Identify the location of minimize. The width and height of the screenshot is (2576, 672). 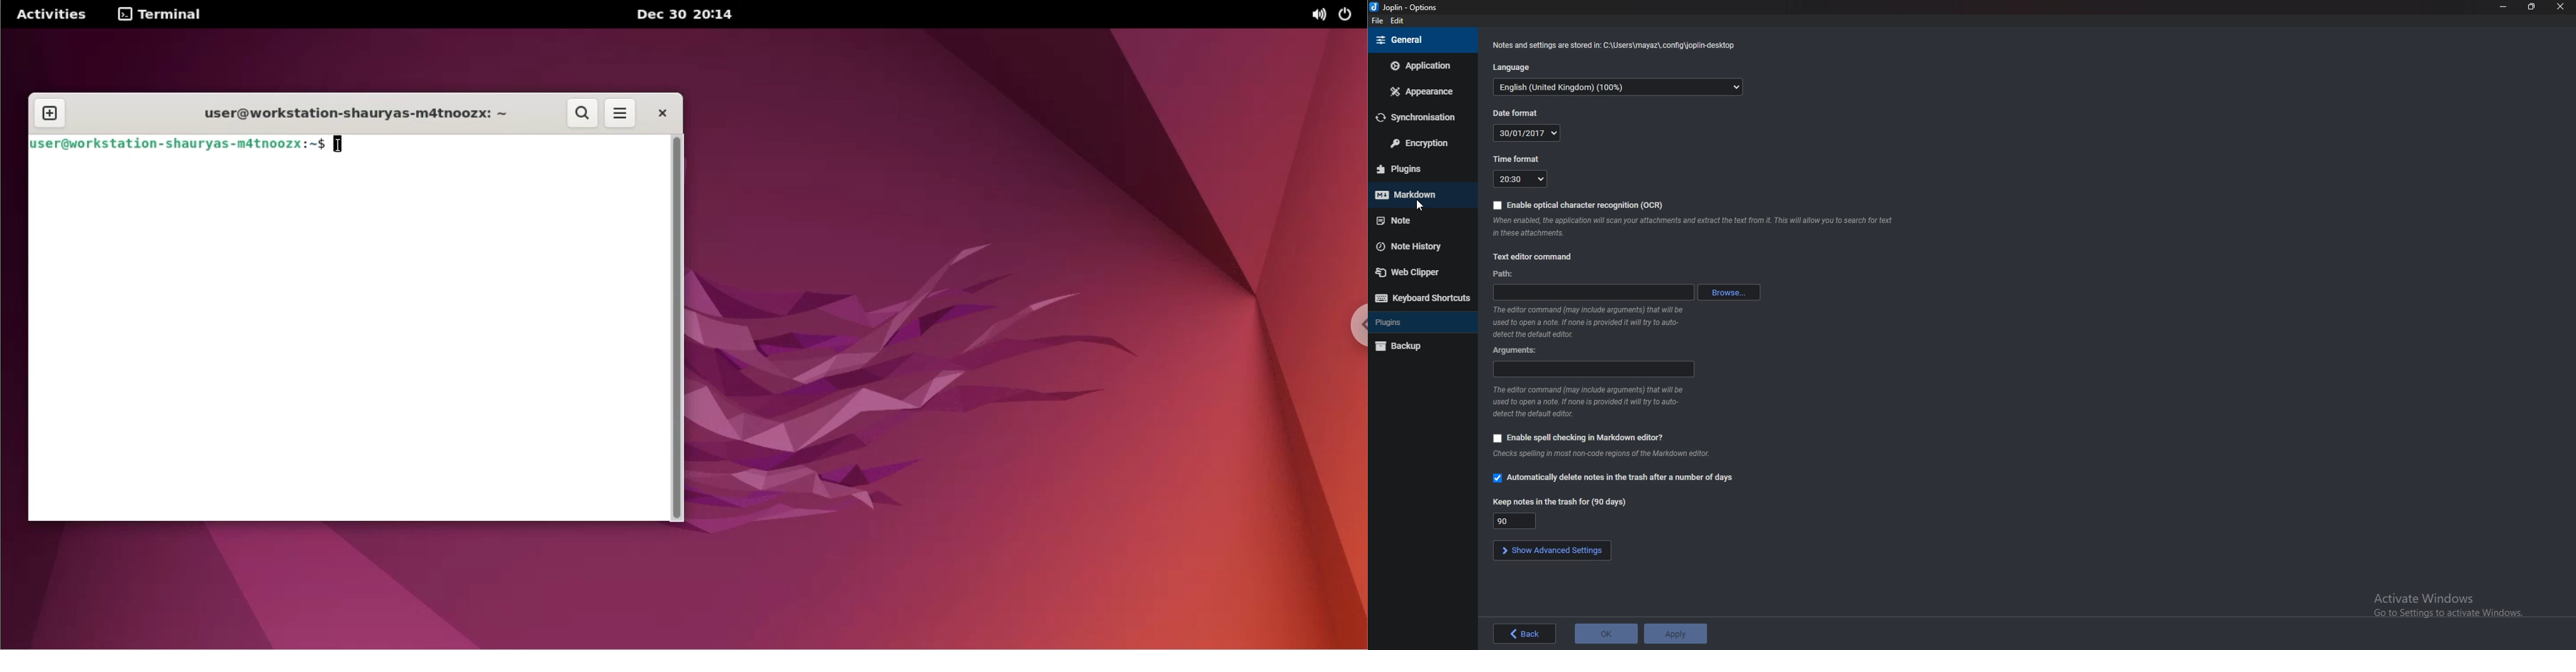
(2504, 6).